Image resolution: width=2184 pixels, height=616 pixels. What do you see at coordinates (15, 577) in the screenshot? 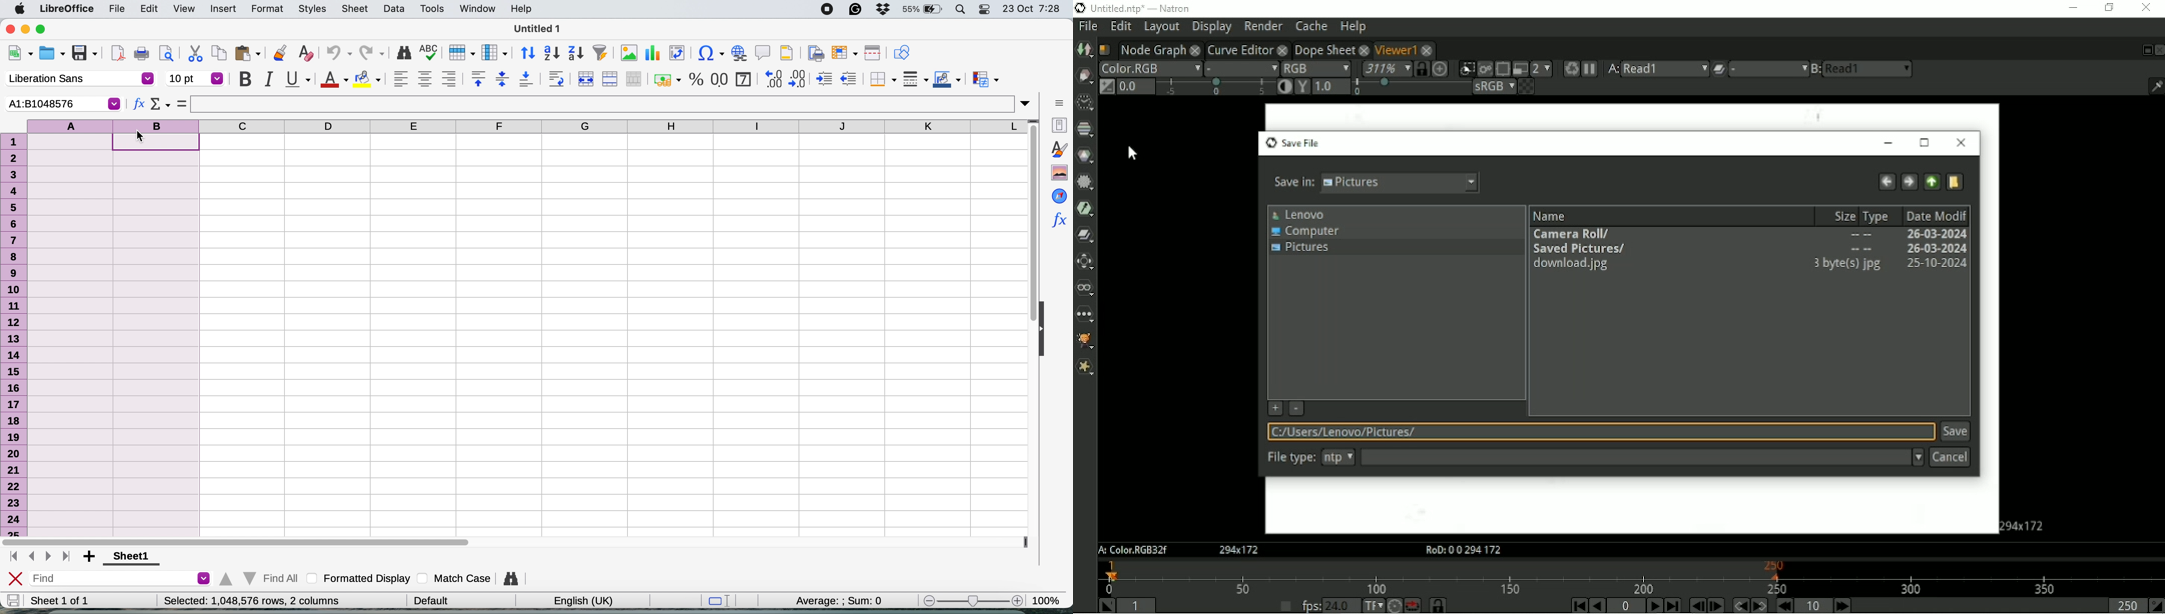
I see `close` at bounding box center [15, 577].